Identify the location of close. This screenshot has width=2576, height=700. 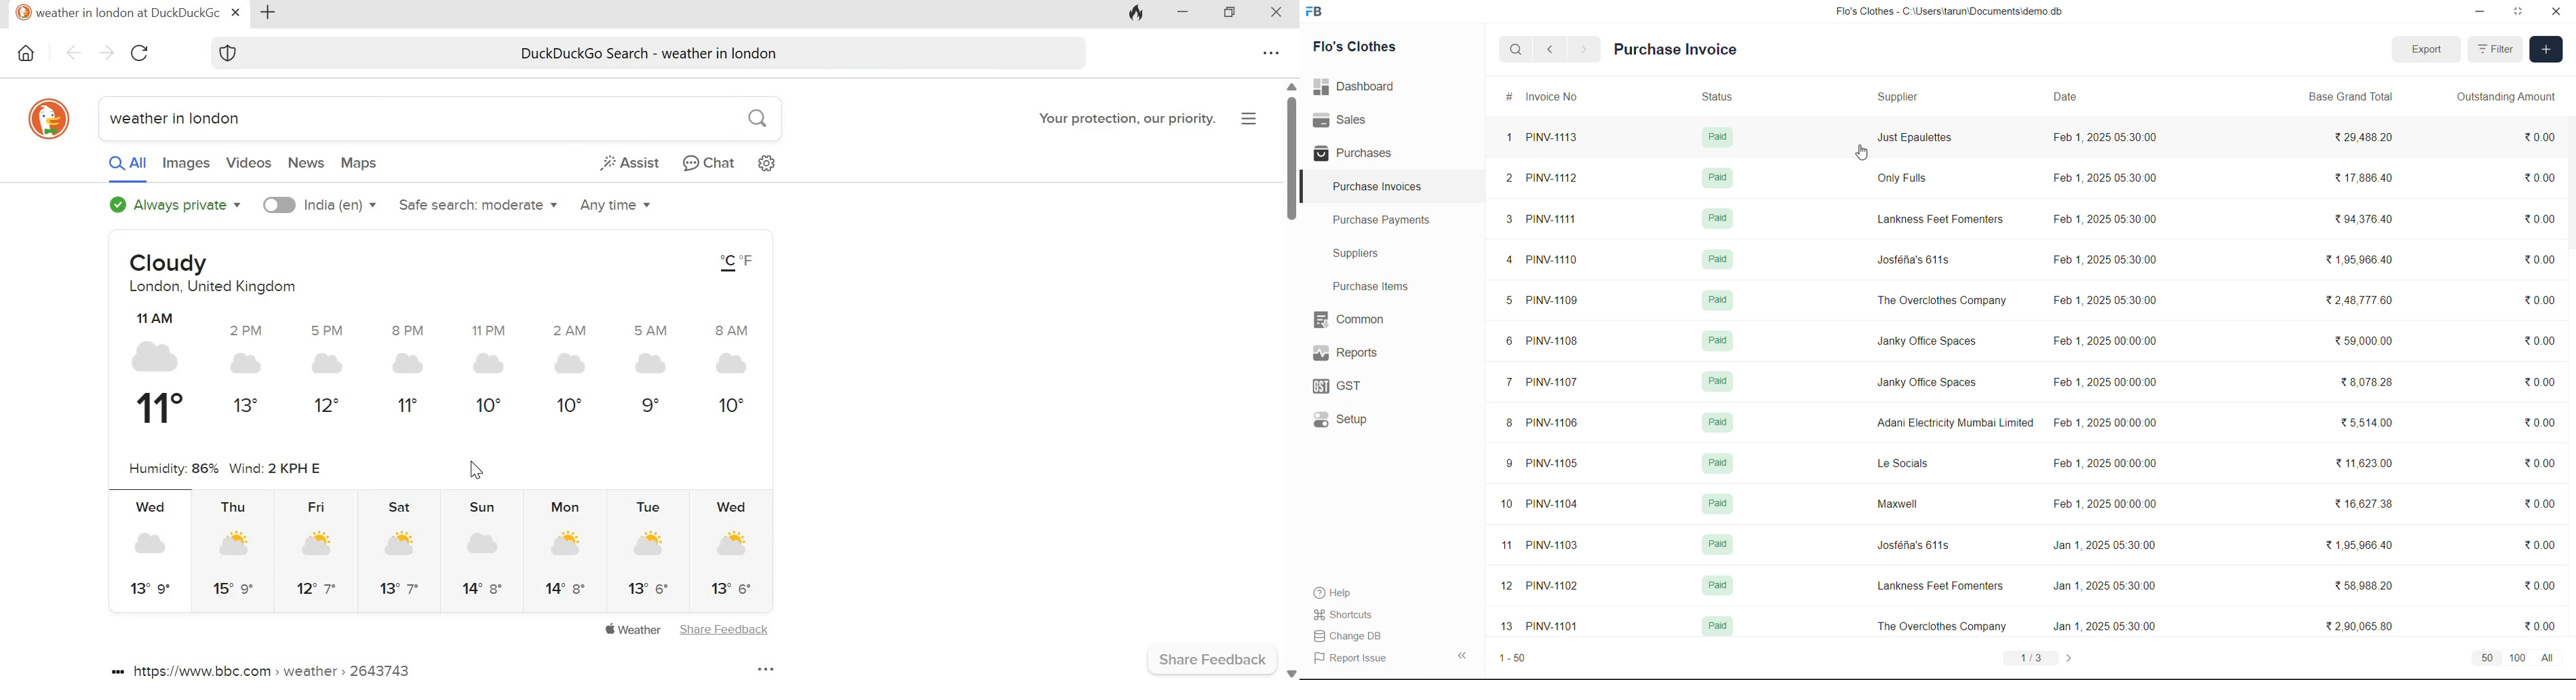
(2556, 14).